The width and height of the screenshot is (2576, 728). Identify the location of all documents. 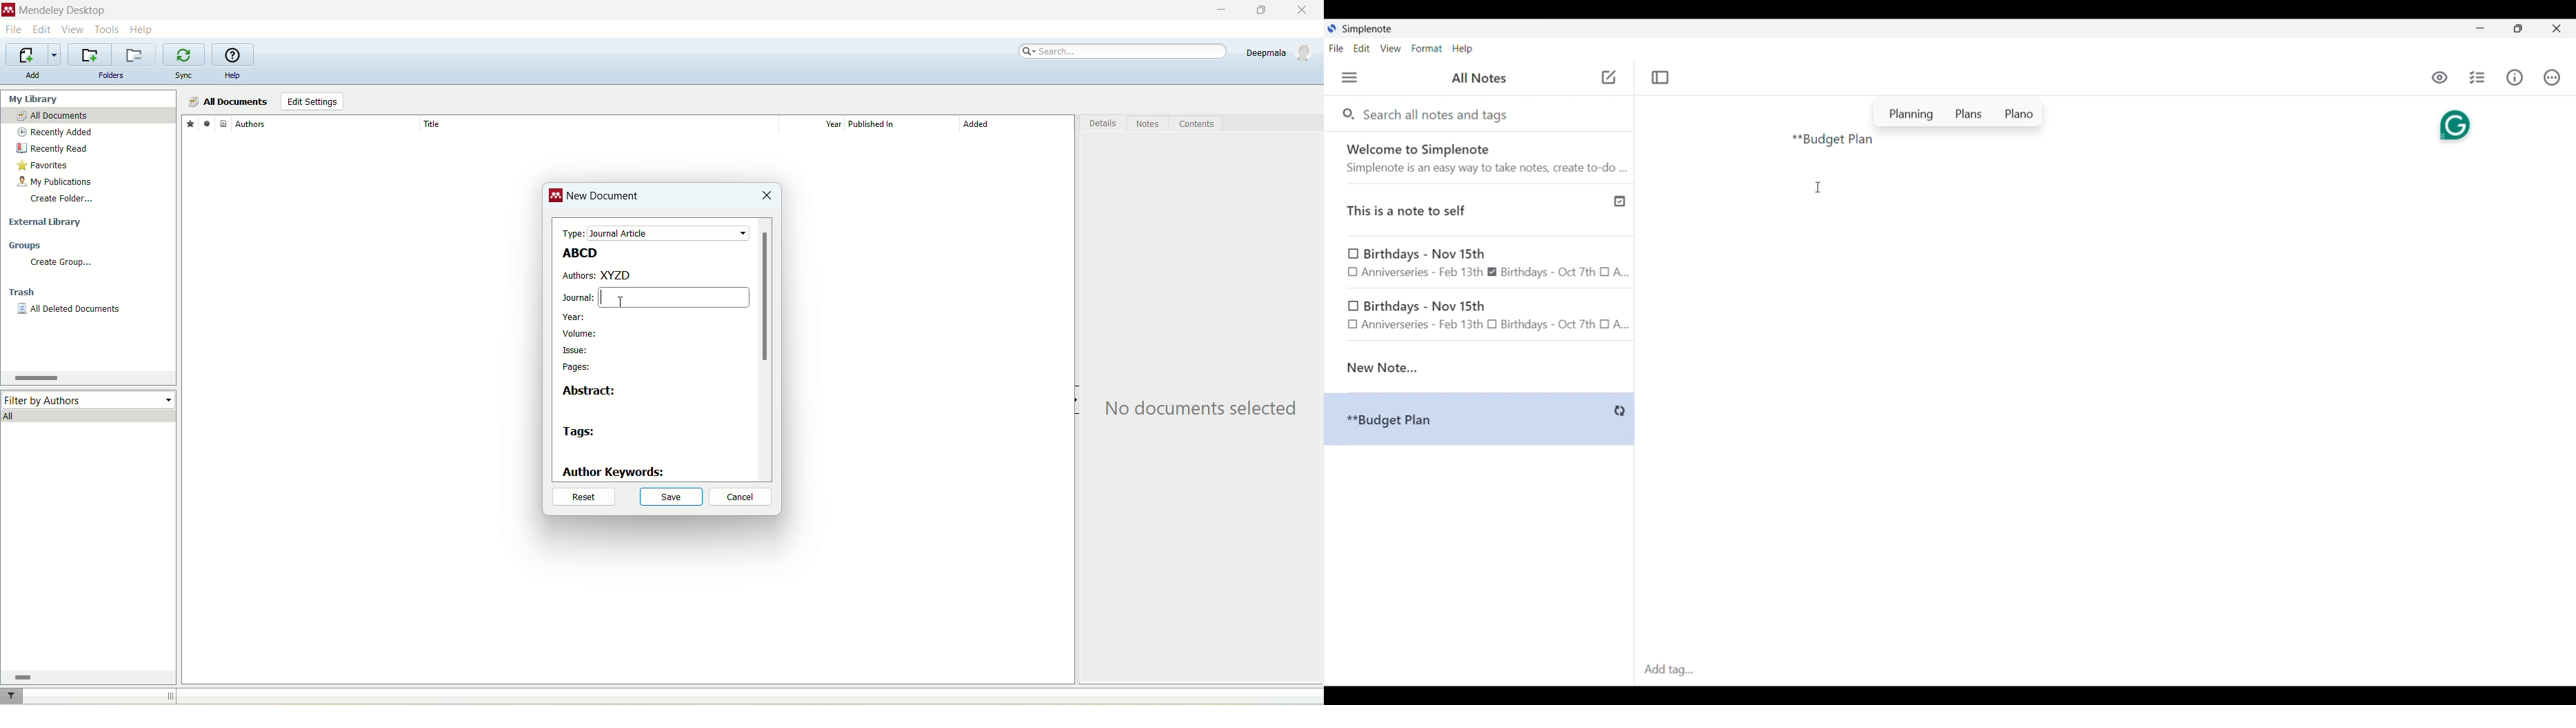
(228, 102).